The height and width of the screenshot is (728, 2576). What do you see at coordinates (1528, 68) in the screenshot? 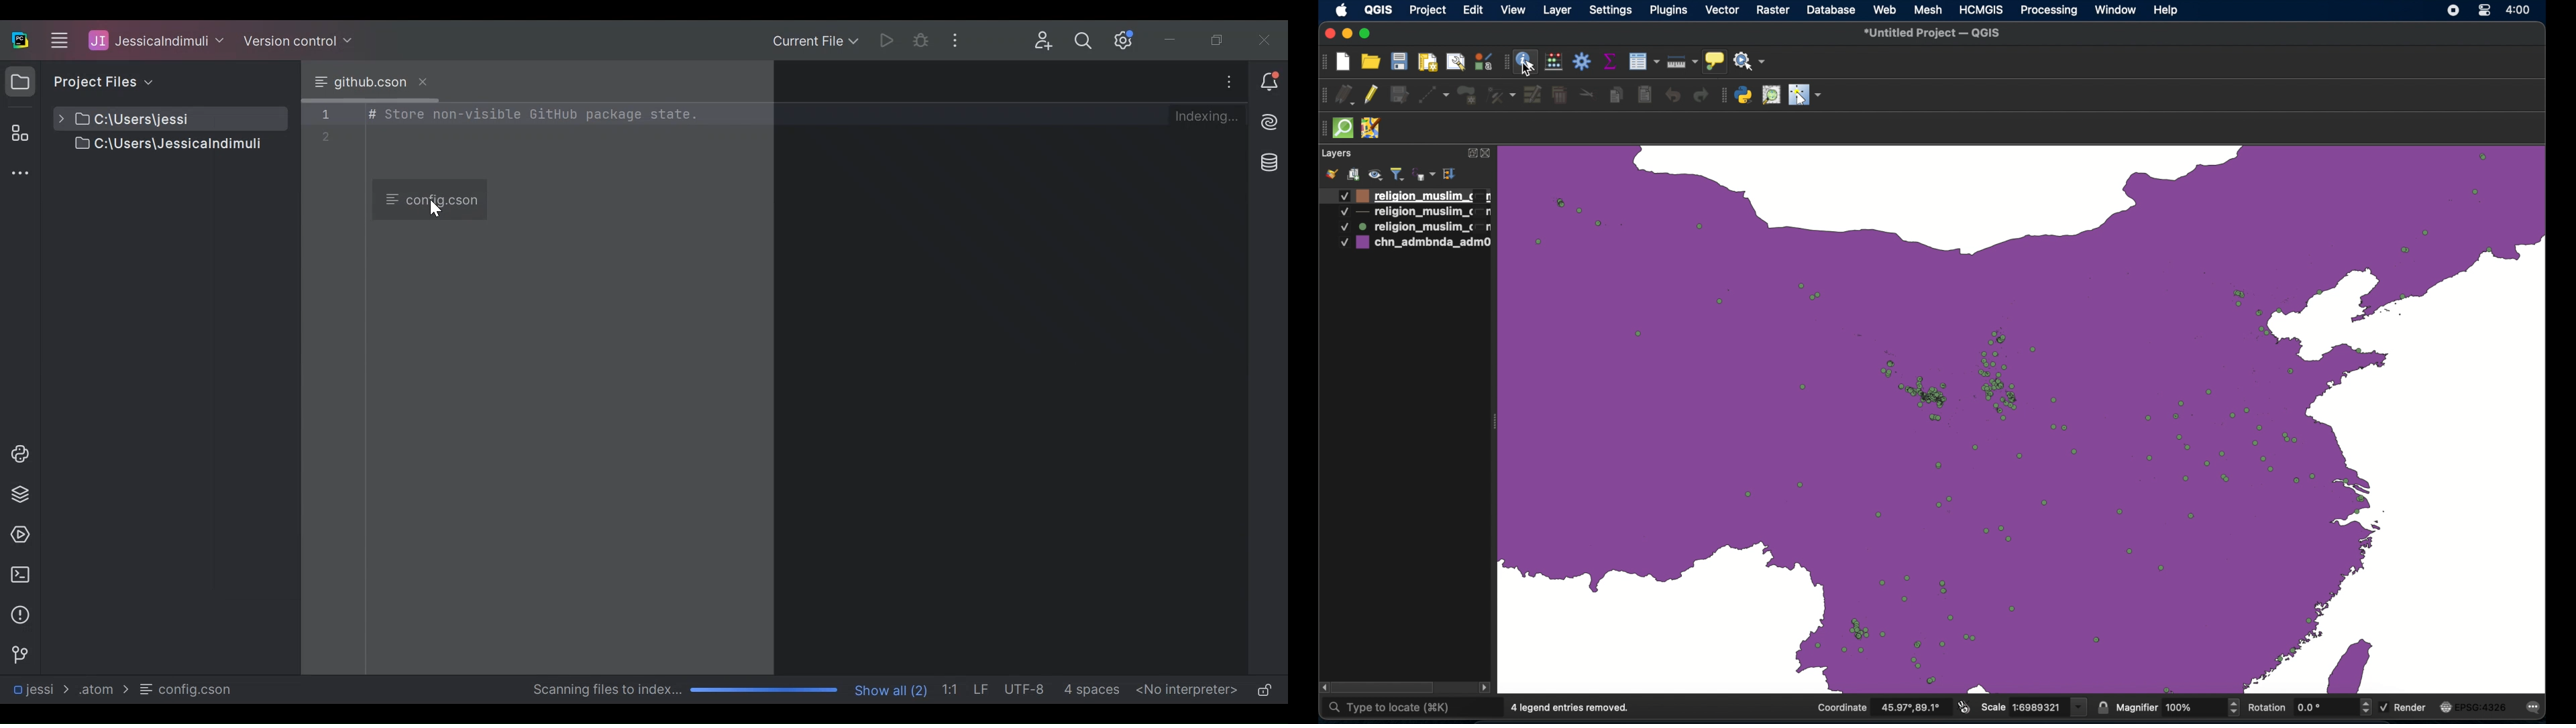
I see `cursor` at bounding box center [1528, 68].